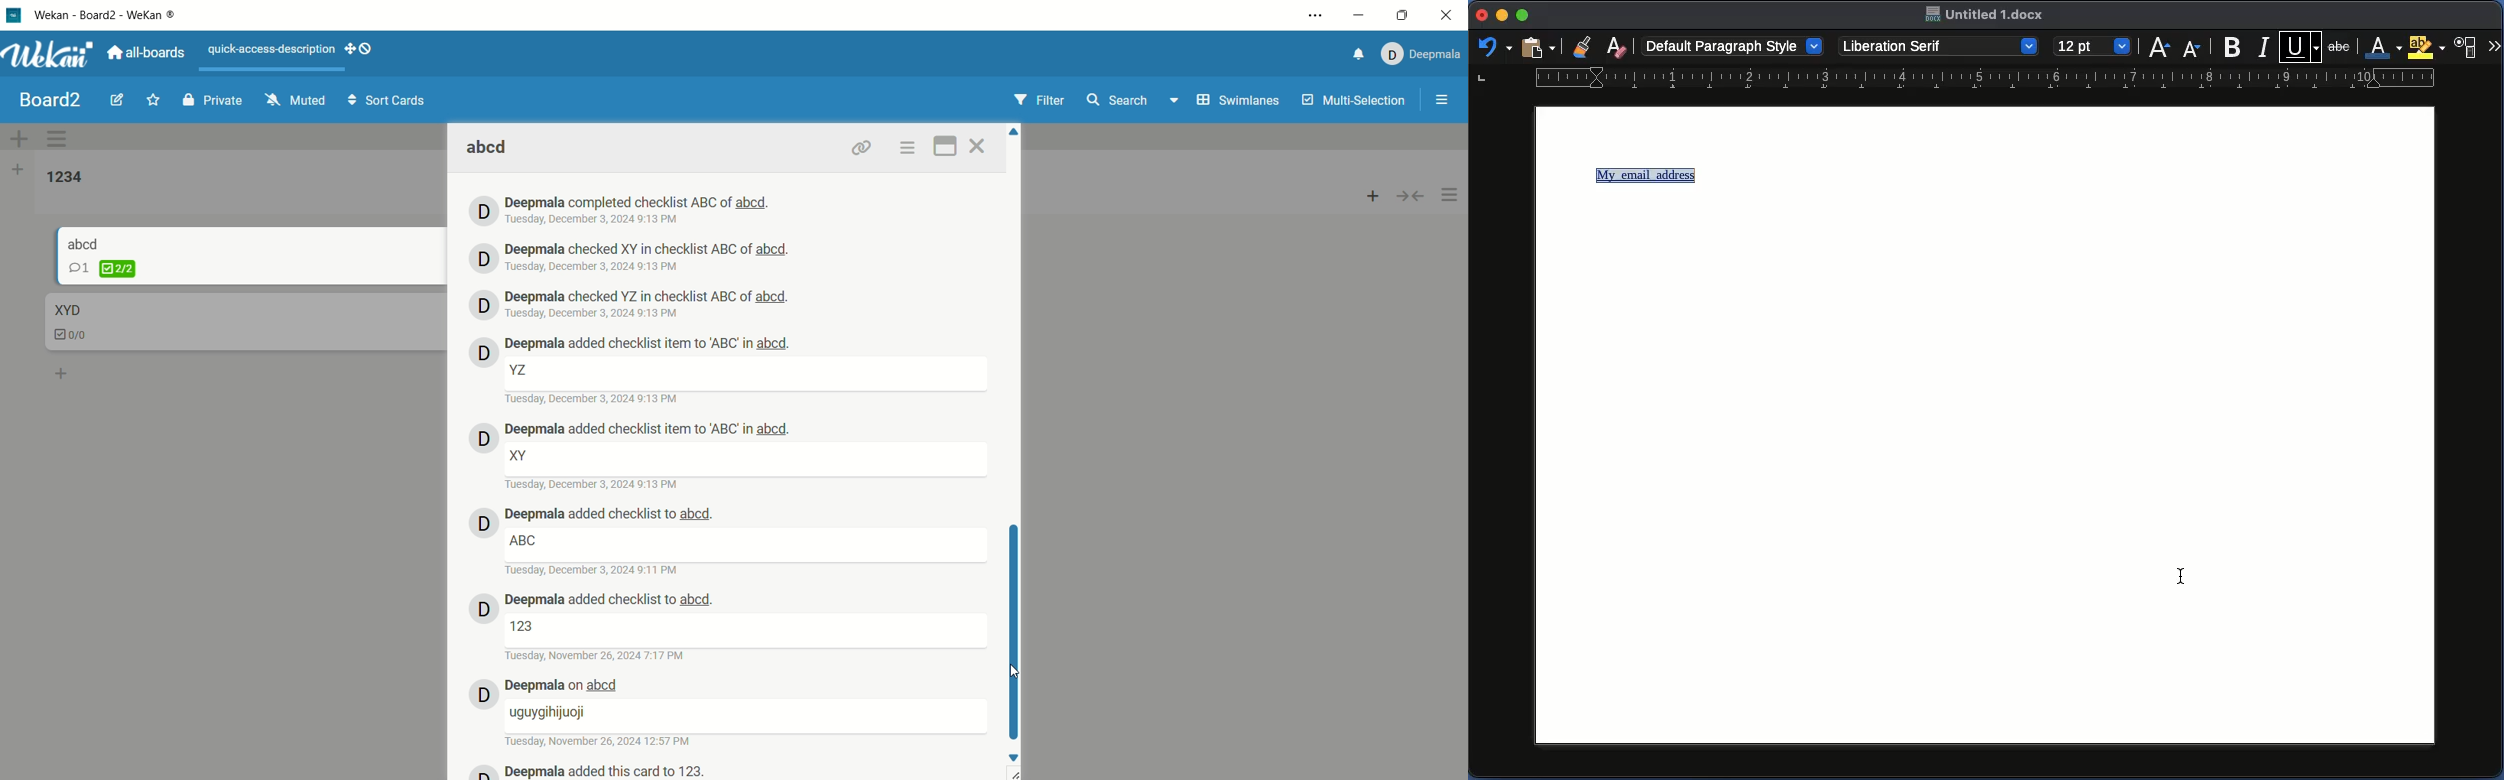 The height and width of the screenshot is (784, 2520). Describe the element at coordinates (1482, 15) in the screenshot. I see `Close` at that location.